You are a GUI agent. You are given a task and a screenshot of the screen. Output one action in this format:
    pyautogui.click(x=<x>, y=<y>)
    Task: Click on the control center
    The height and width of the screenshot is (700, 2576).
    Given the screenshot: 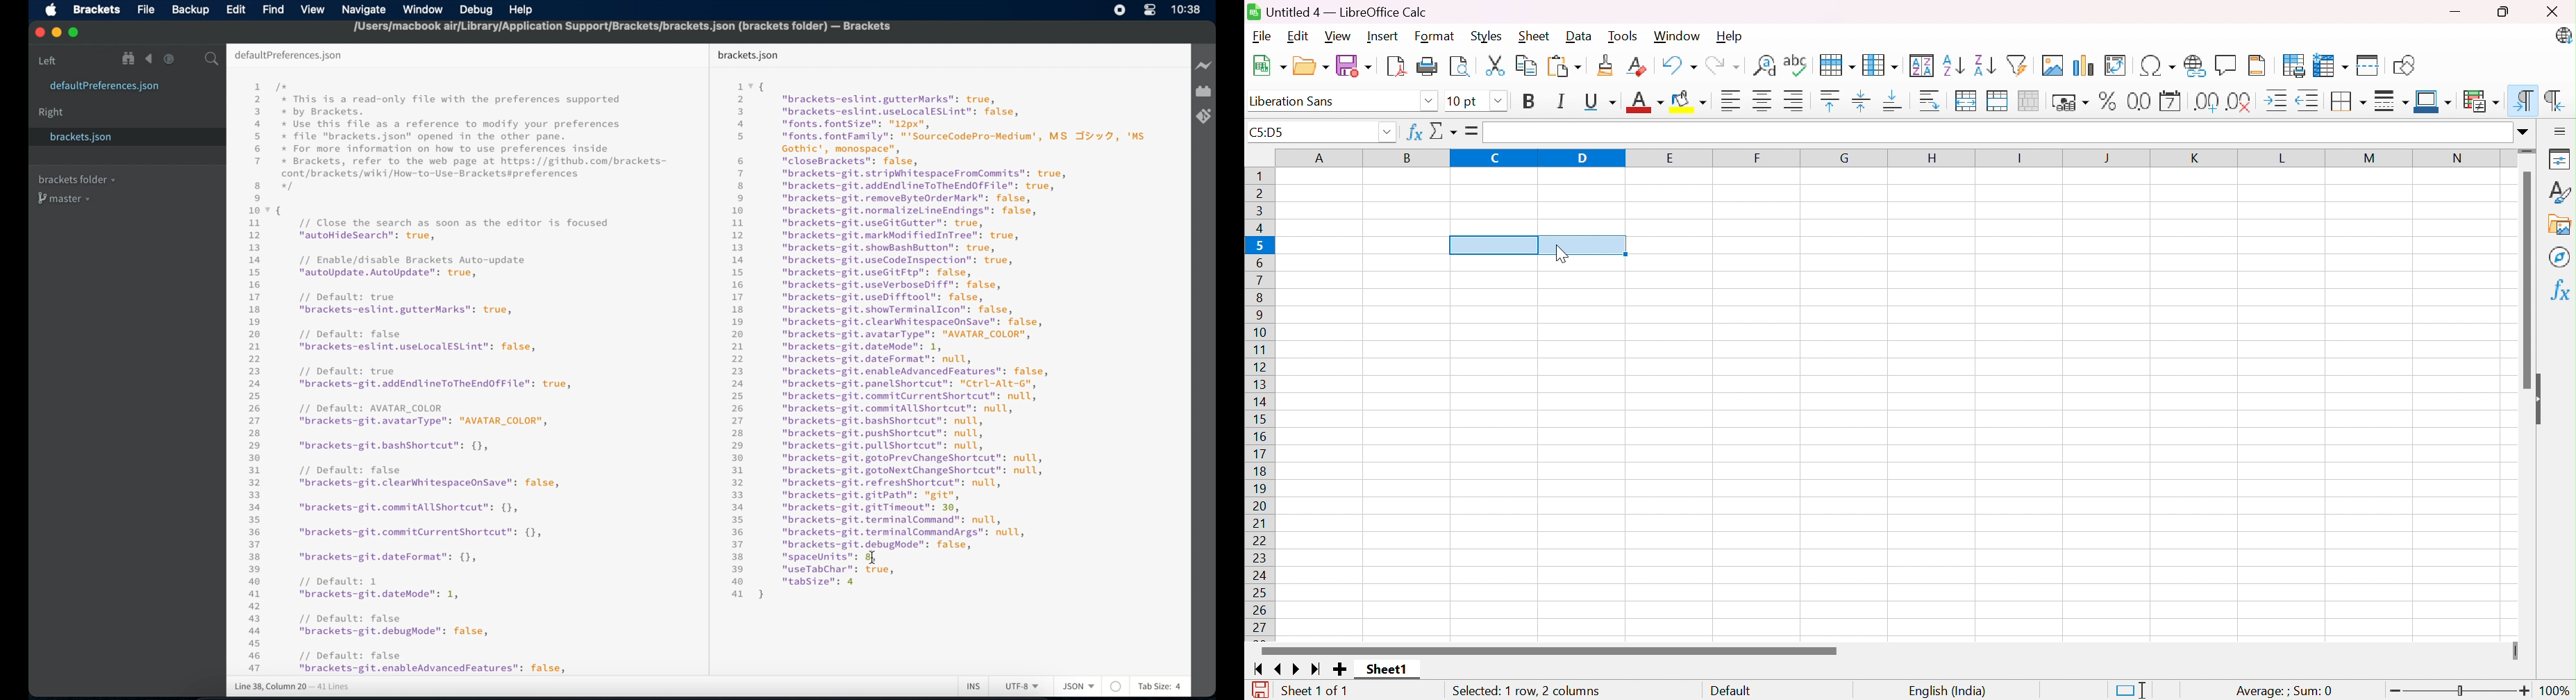 What is the action you would take?
    pyautogui.click(x=1149, y=10)
    